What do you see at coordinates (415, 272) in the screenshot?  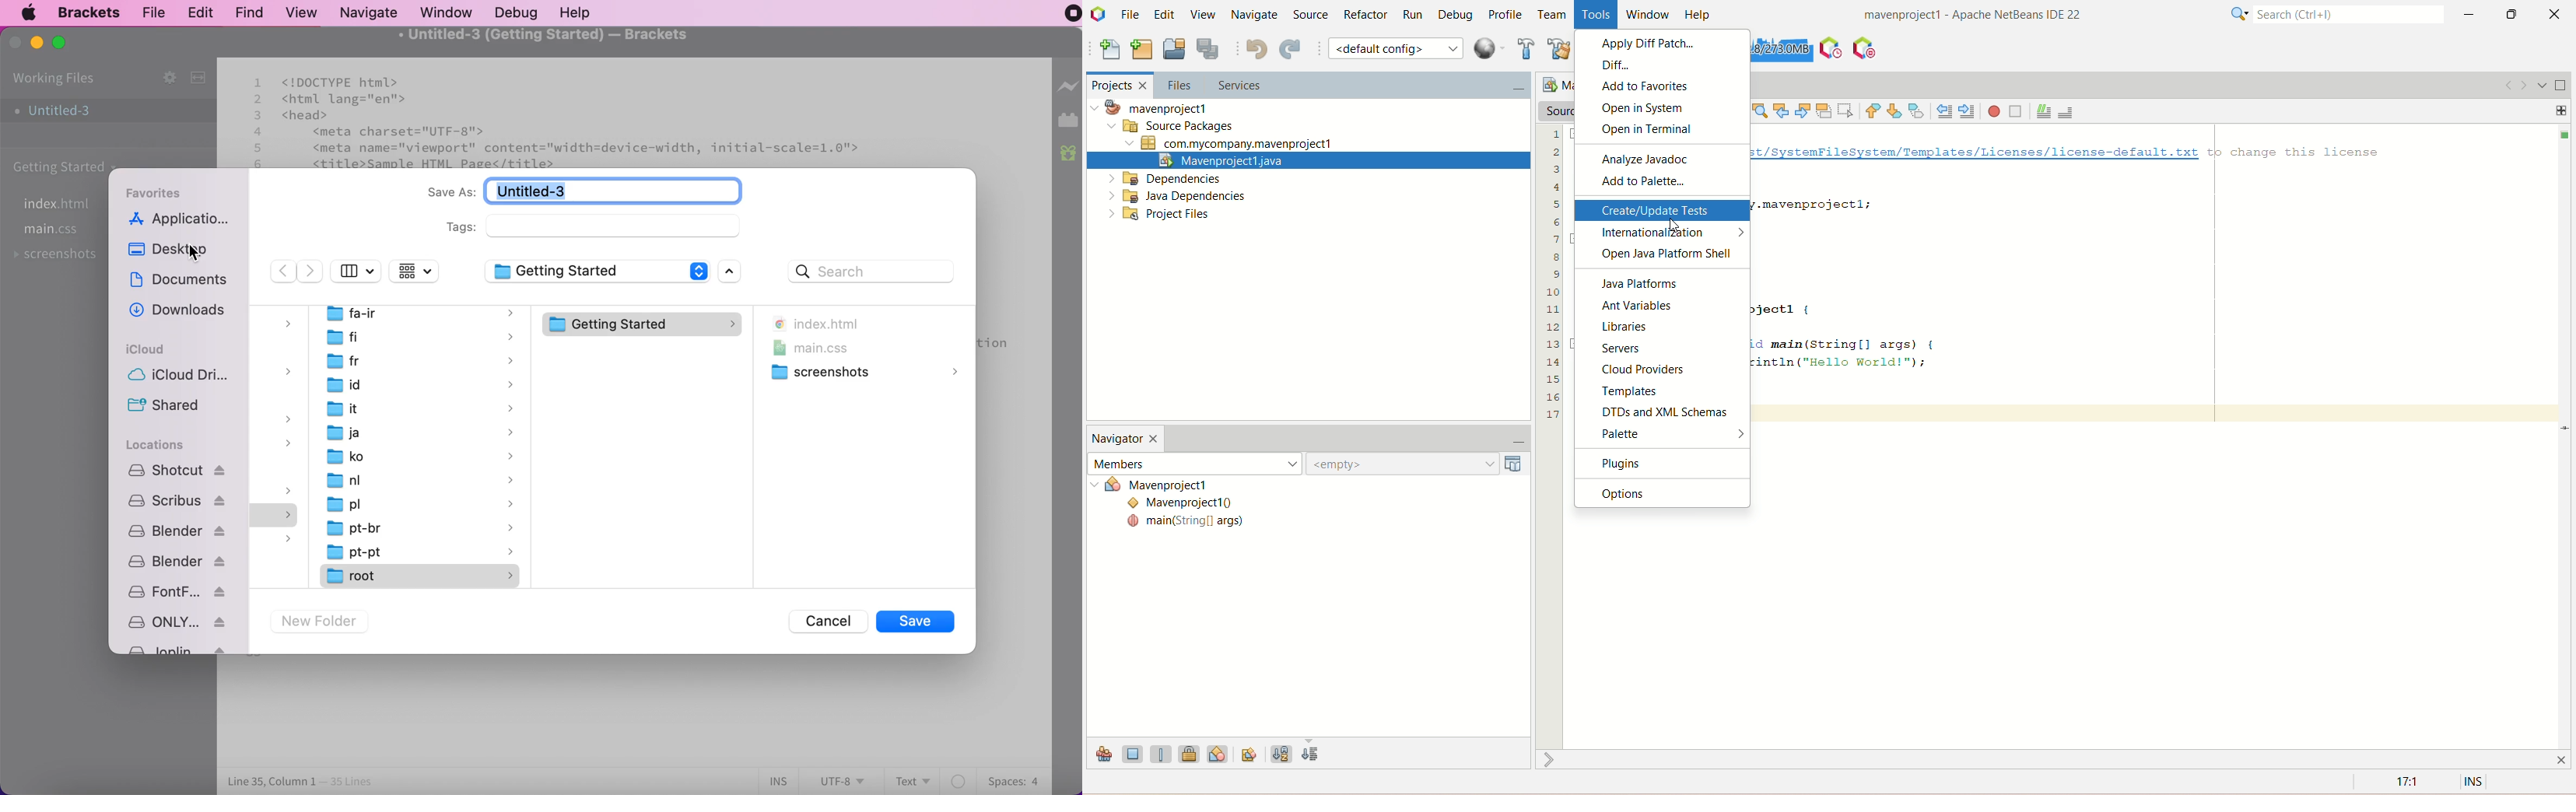 I see `change item grouping` at bounding box center [415, 272].